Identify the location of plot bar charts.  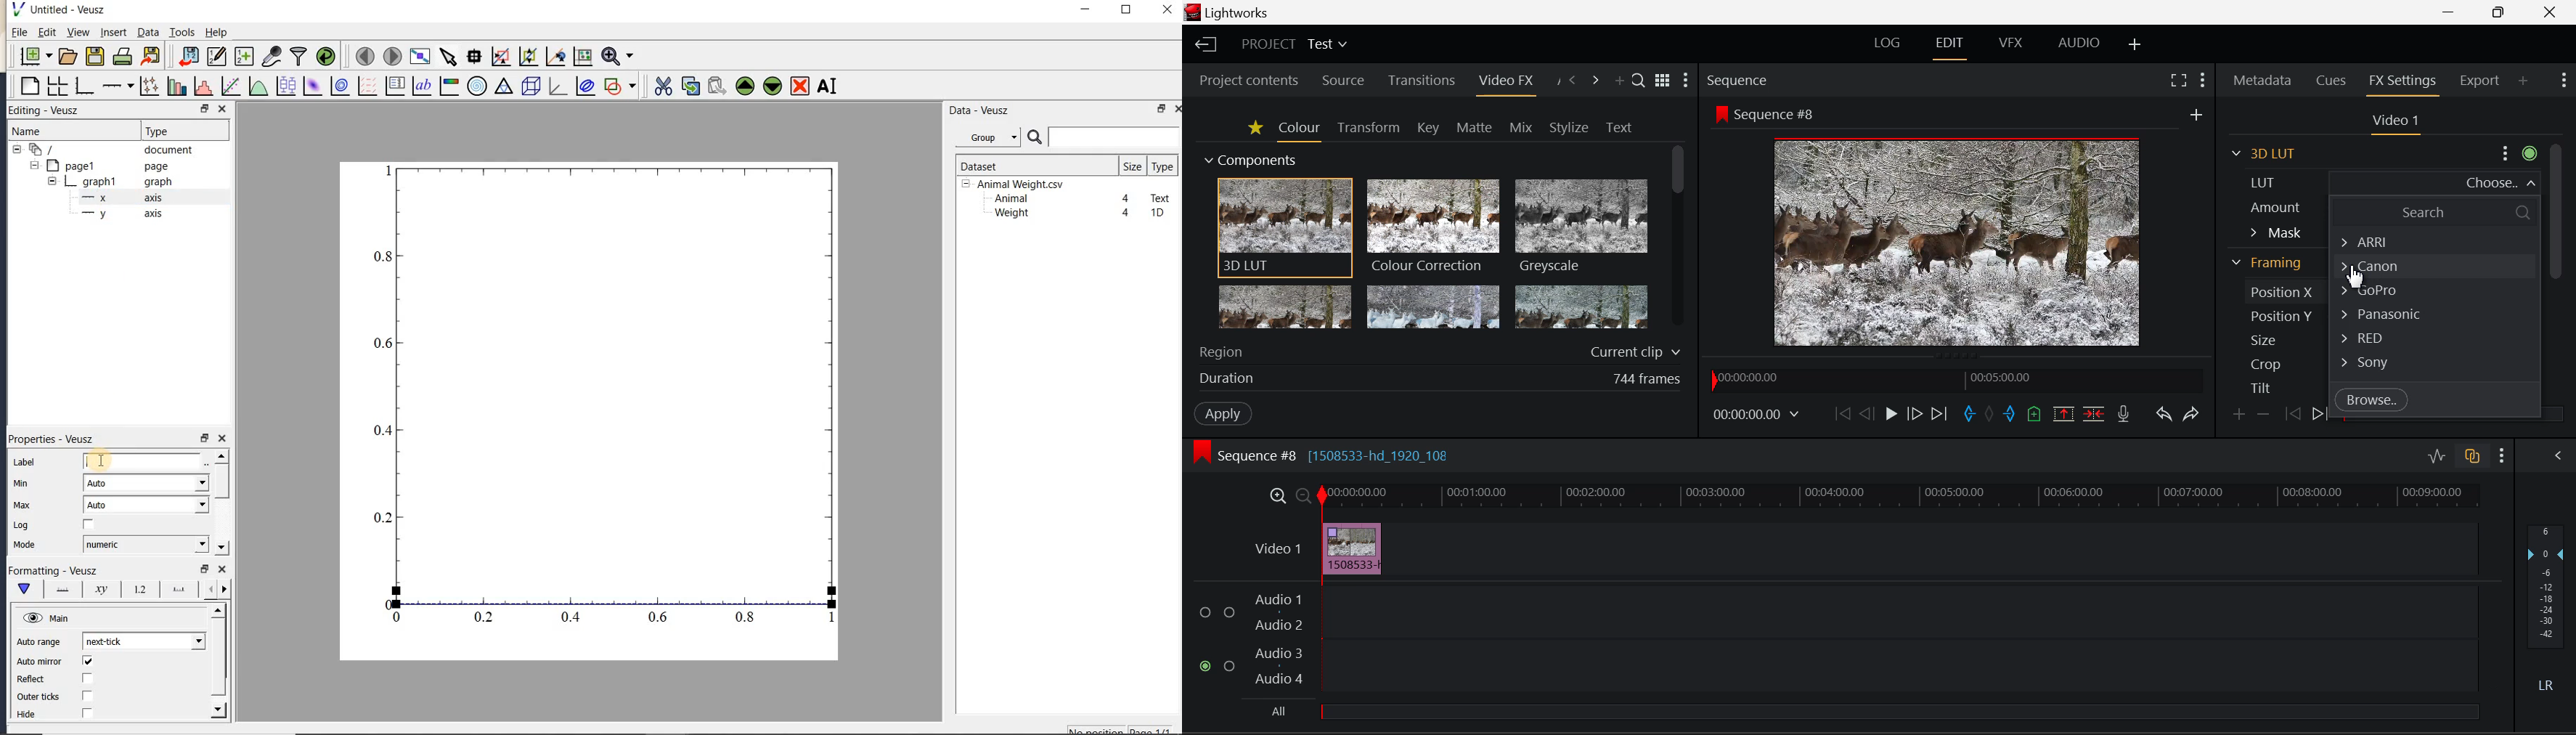
(177, 86).